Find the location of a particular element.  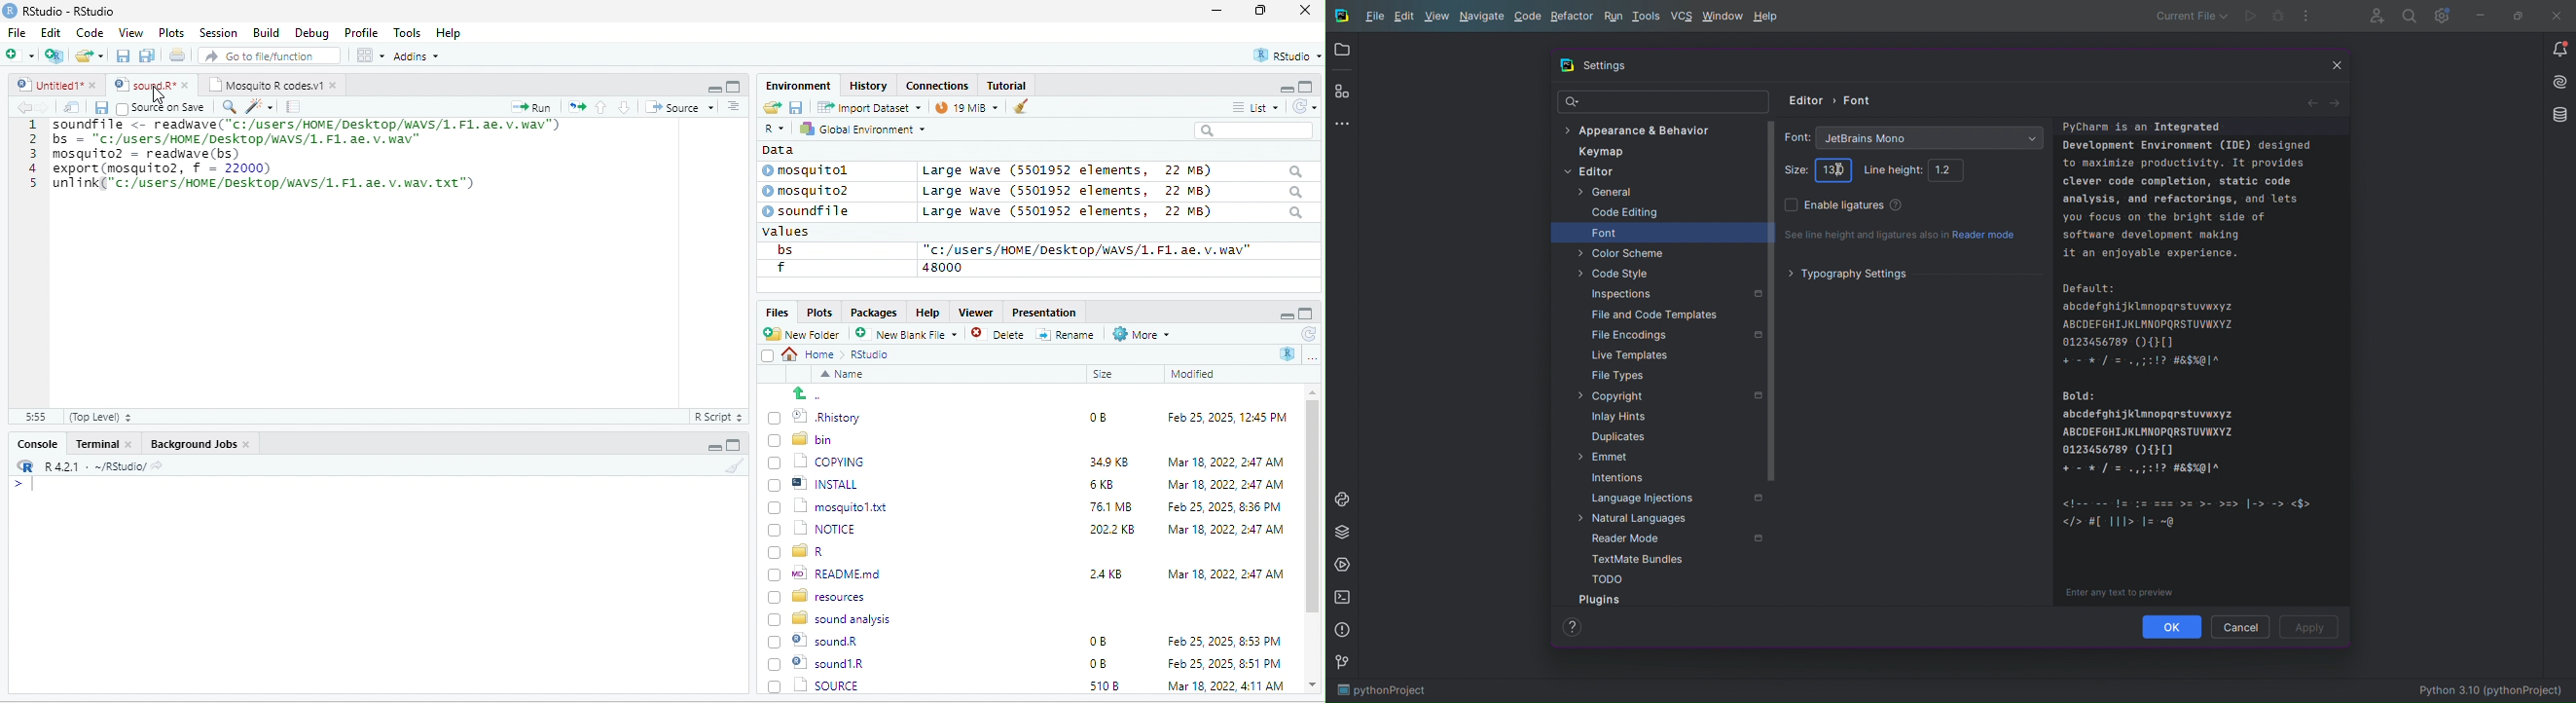

“c:/users/HOME /Desktop/WAVS/1.F1. ae. v.wav" is located at coordinates (1087, 249).